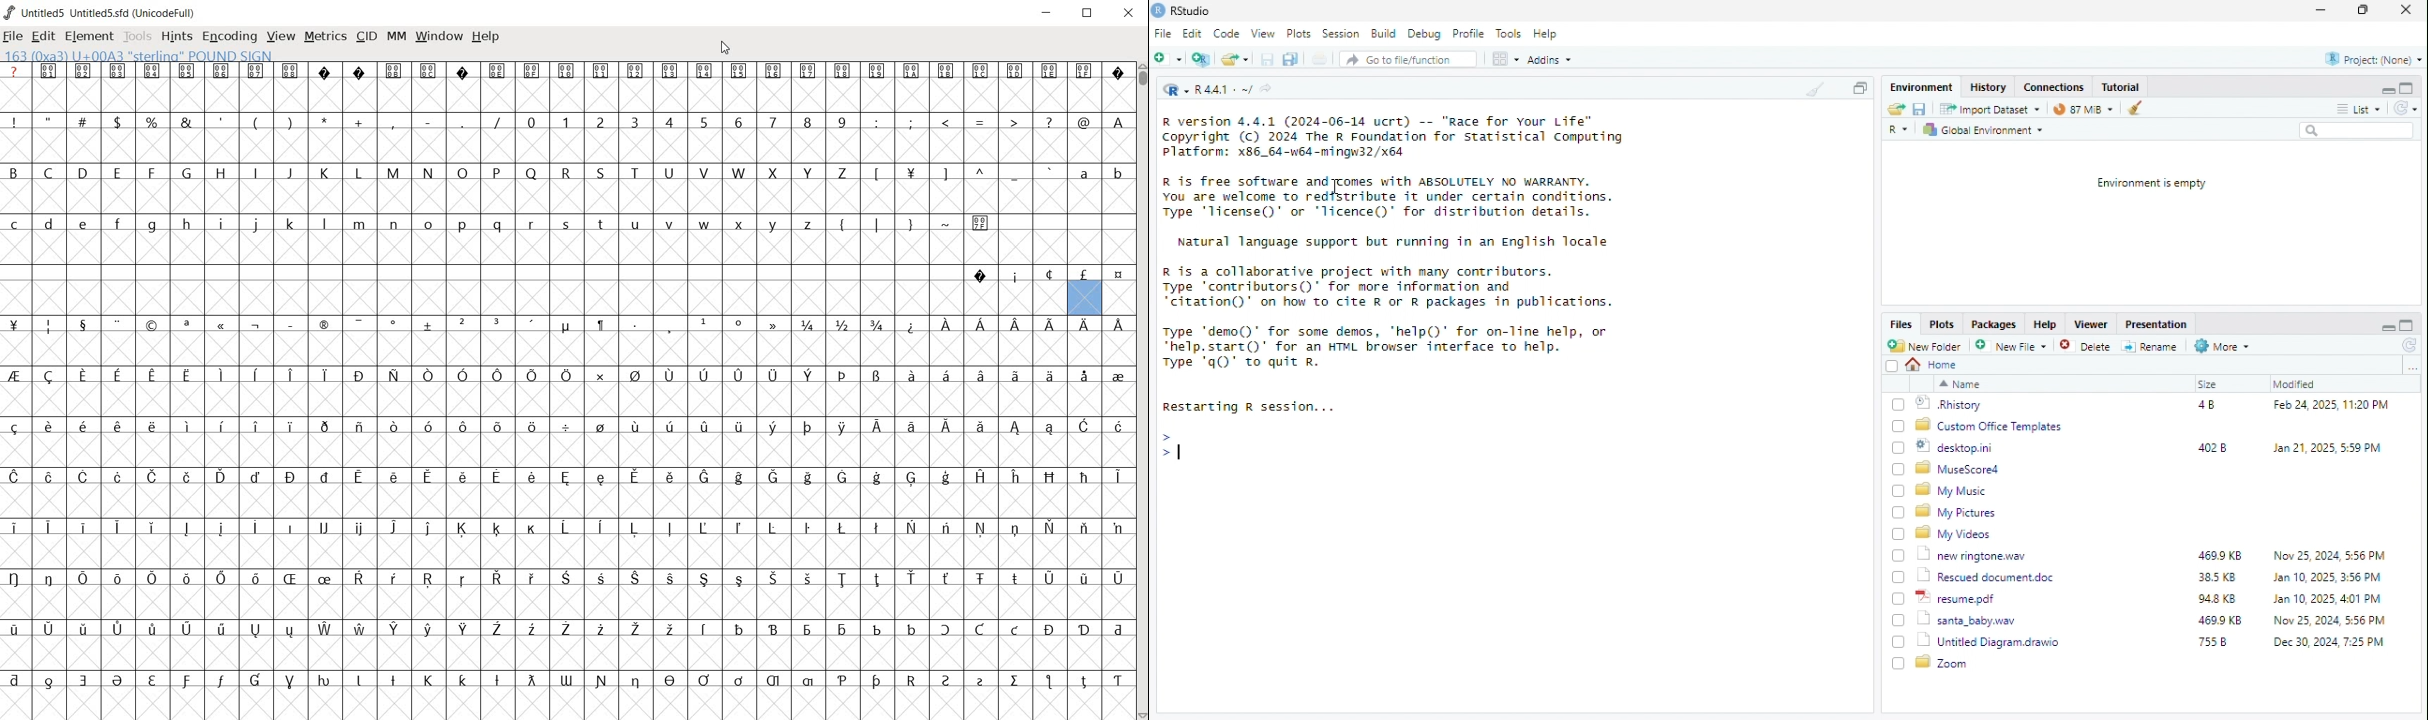 This screenshot has width=2436, height=728. What do you see at coordinates (566, 630) in the screenshot?
I see `Symbol` at bounding box center [566, 630].